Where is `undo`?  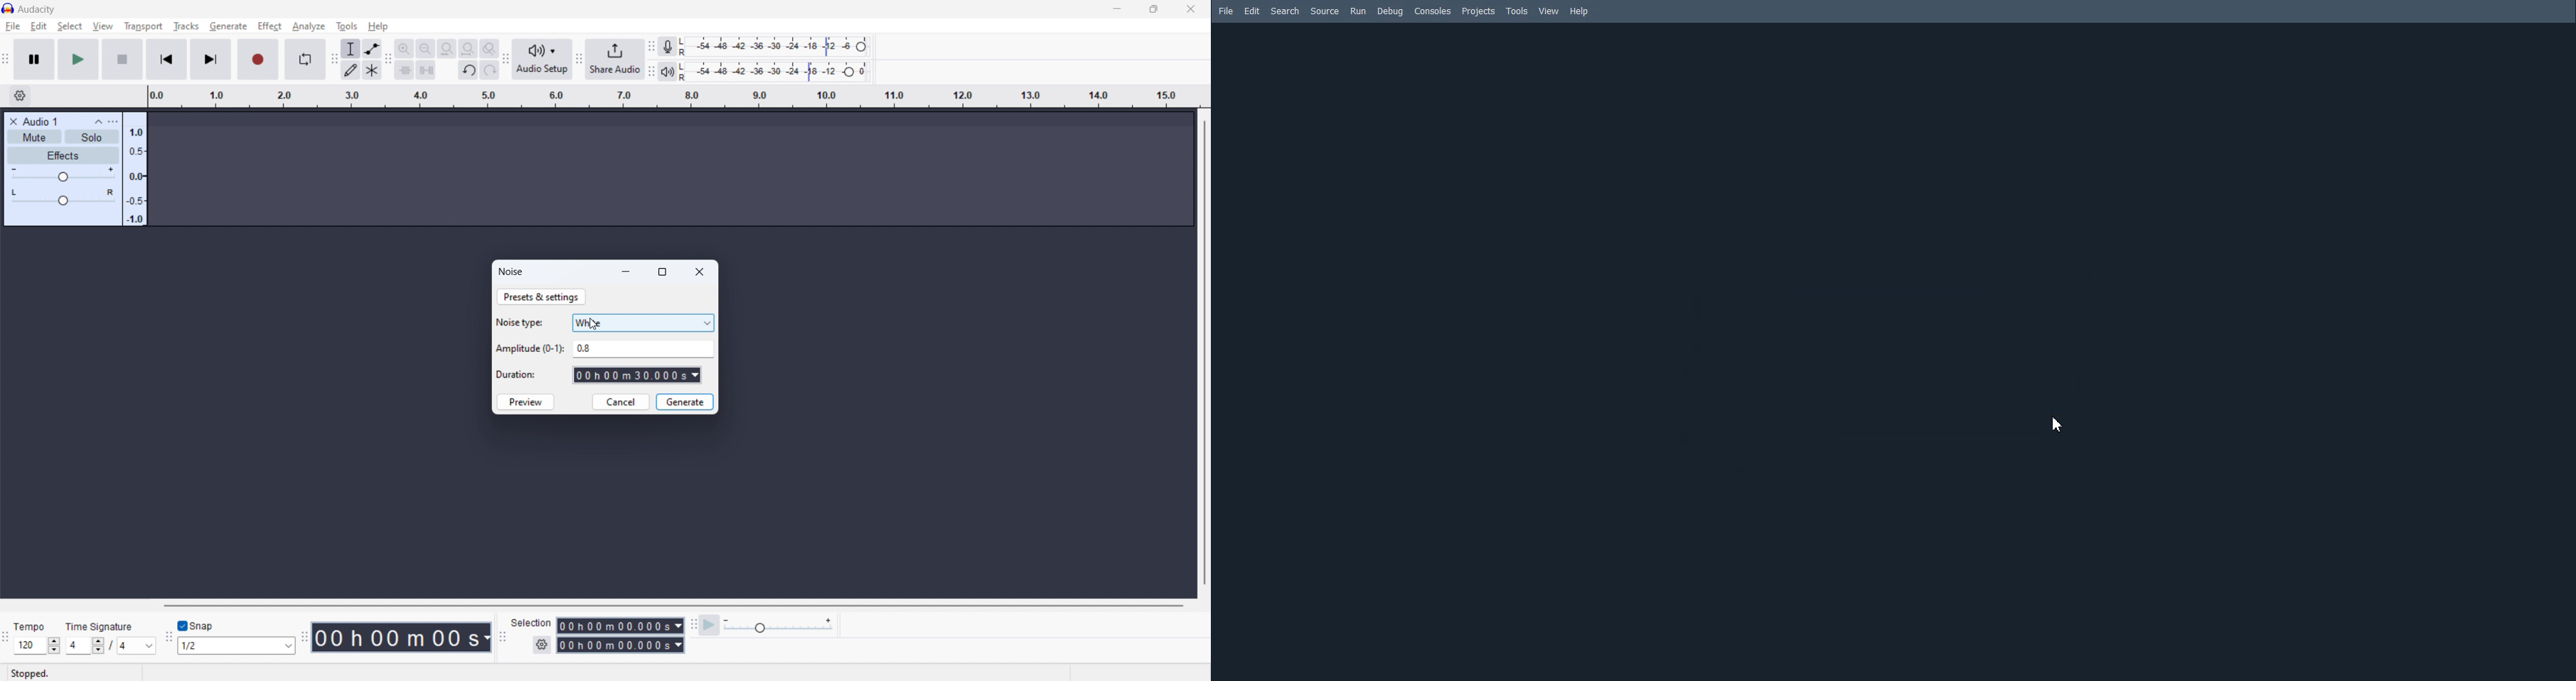 undo is located at coordinates (468, 70).